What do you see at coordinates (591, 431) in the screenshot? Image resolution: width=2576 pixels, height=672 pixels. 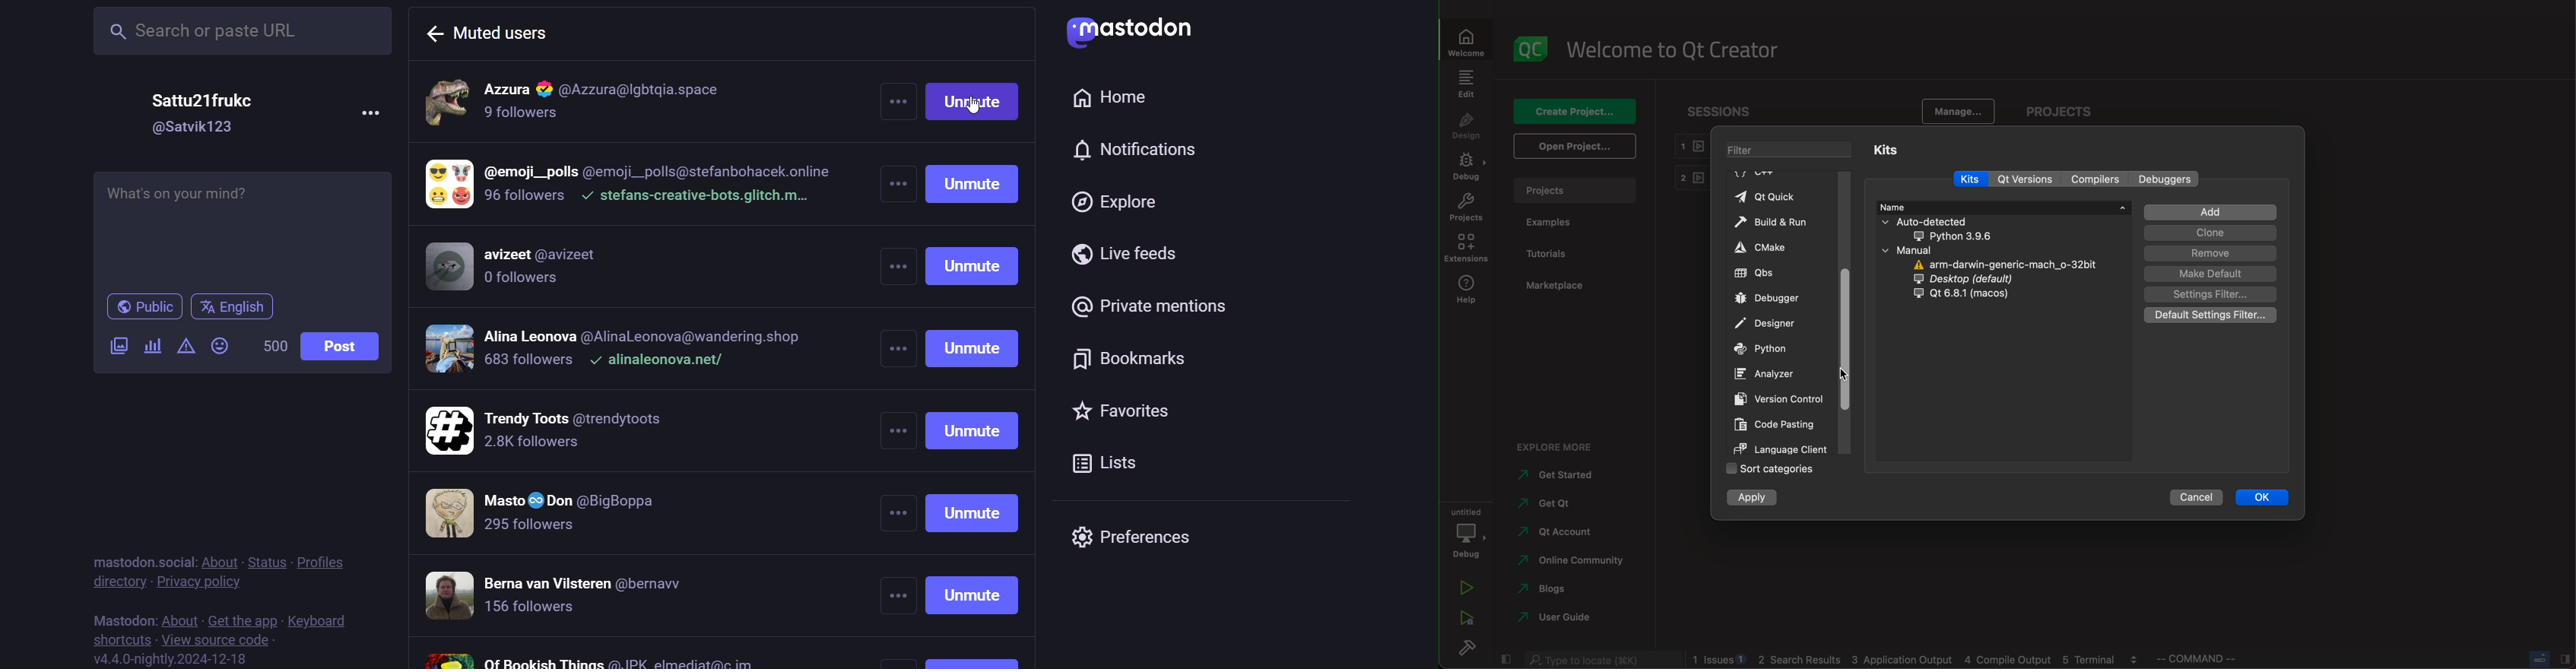 I see `muted user 5` at bounding box center [591, 431].